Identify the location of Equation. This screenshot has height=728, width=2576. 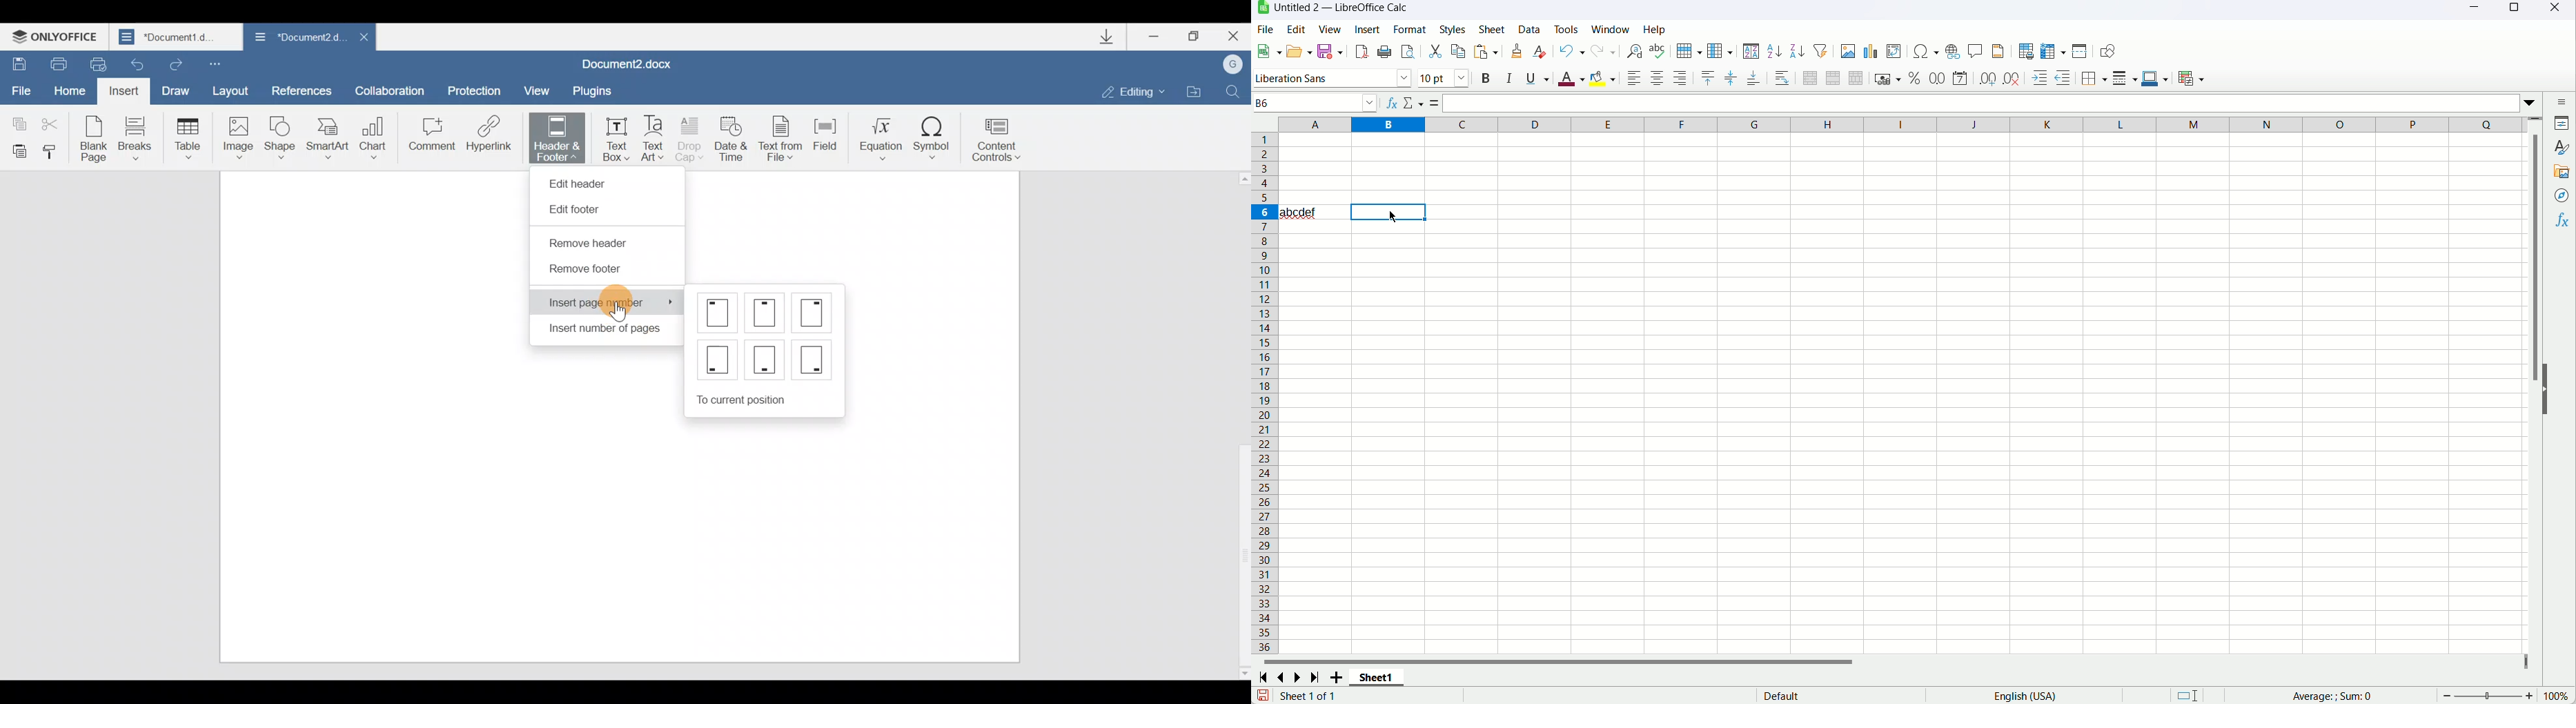
(877, 136).